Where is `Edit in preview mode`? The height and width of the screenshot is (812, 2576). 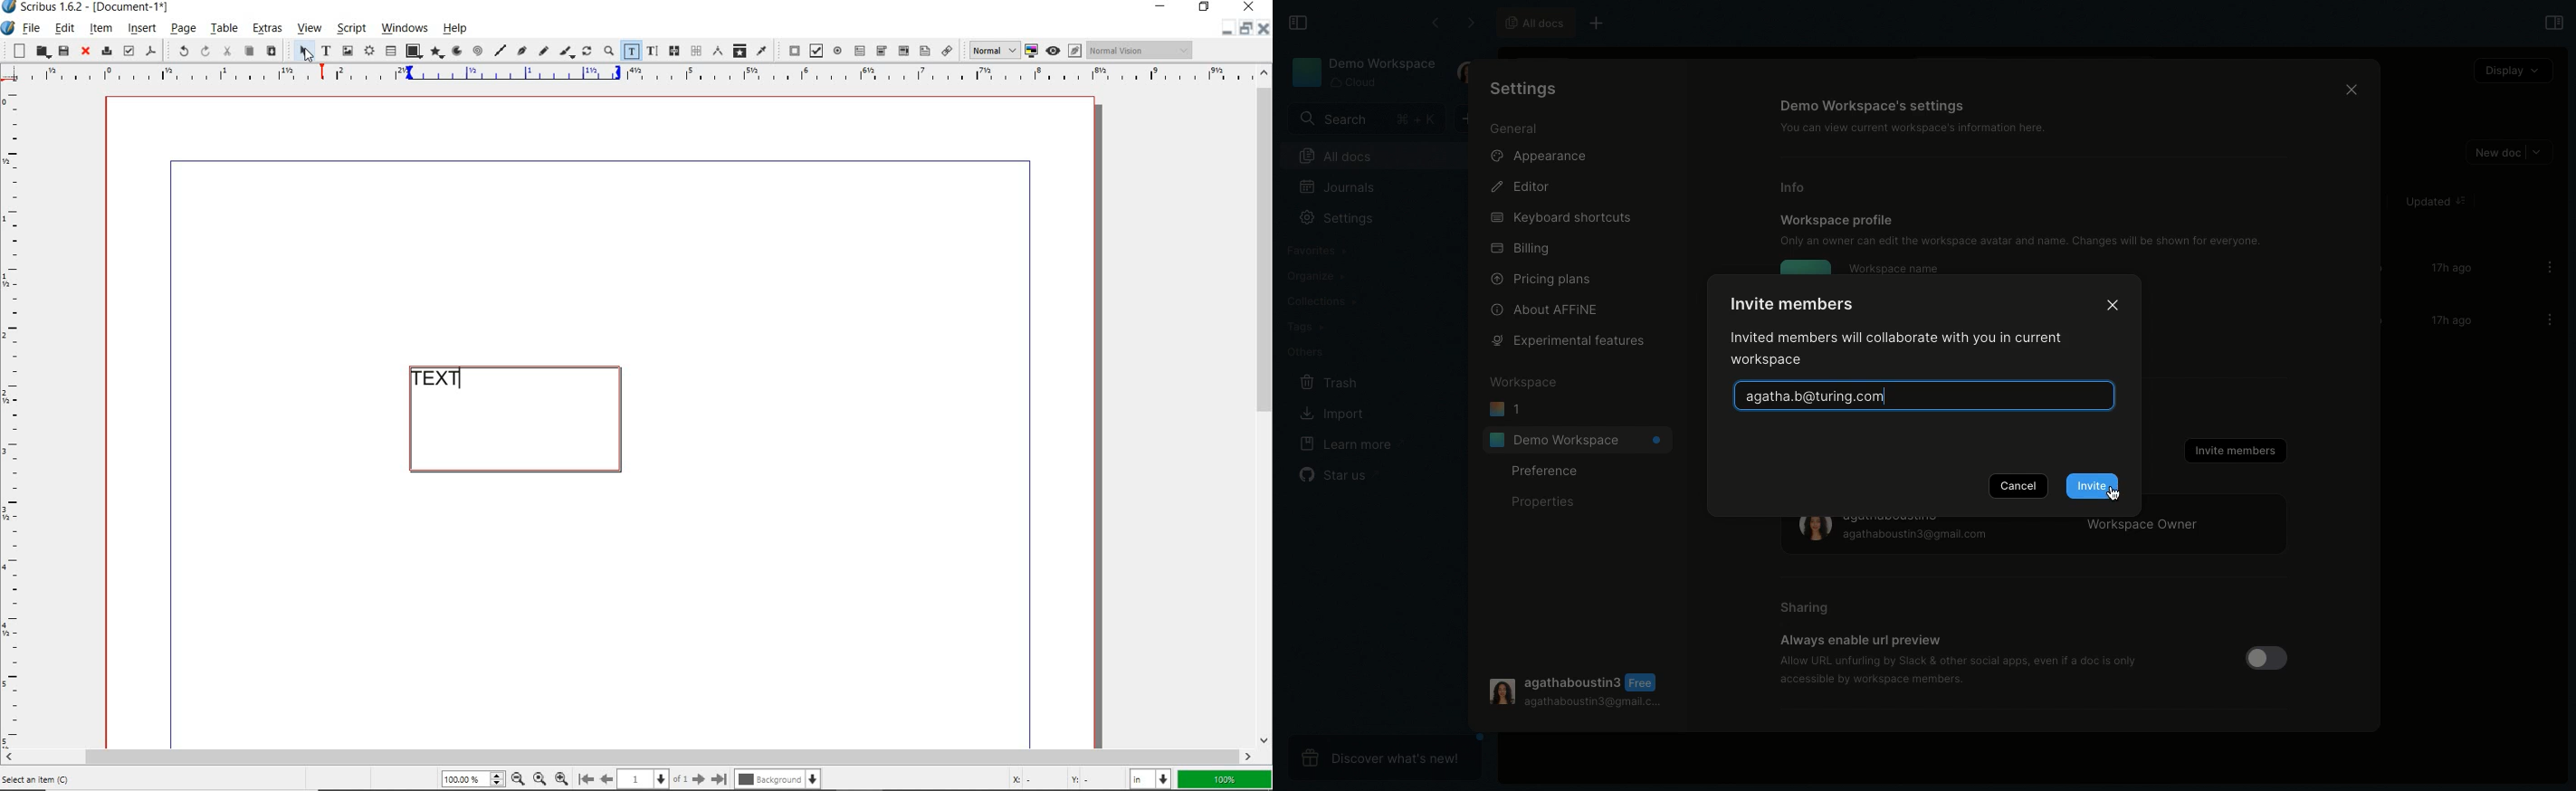 Edit in preview mode is located at coordinates (1076, 50).